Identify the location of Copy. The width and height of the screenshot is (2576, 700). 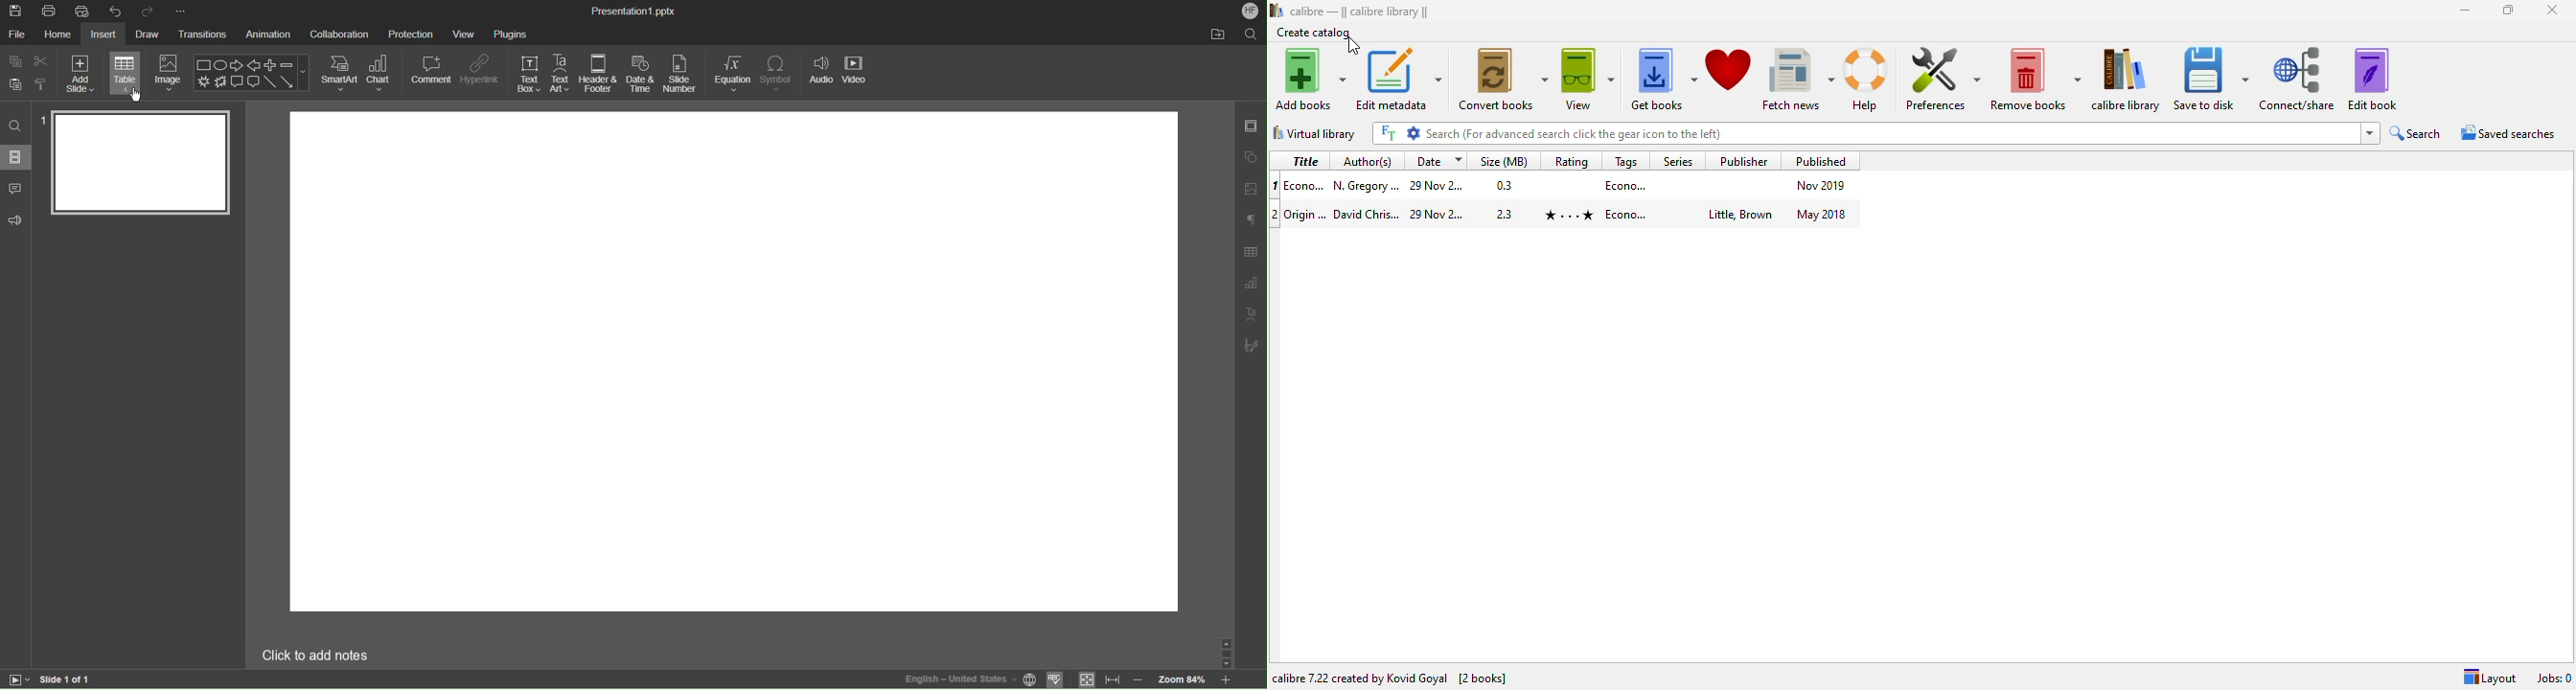
(16, 61).